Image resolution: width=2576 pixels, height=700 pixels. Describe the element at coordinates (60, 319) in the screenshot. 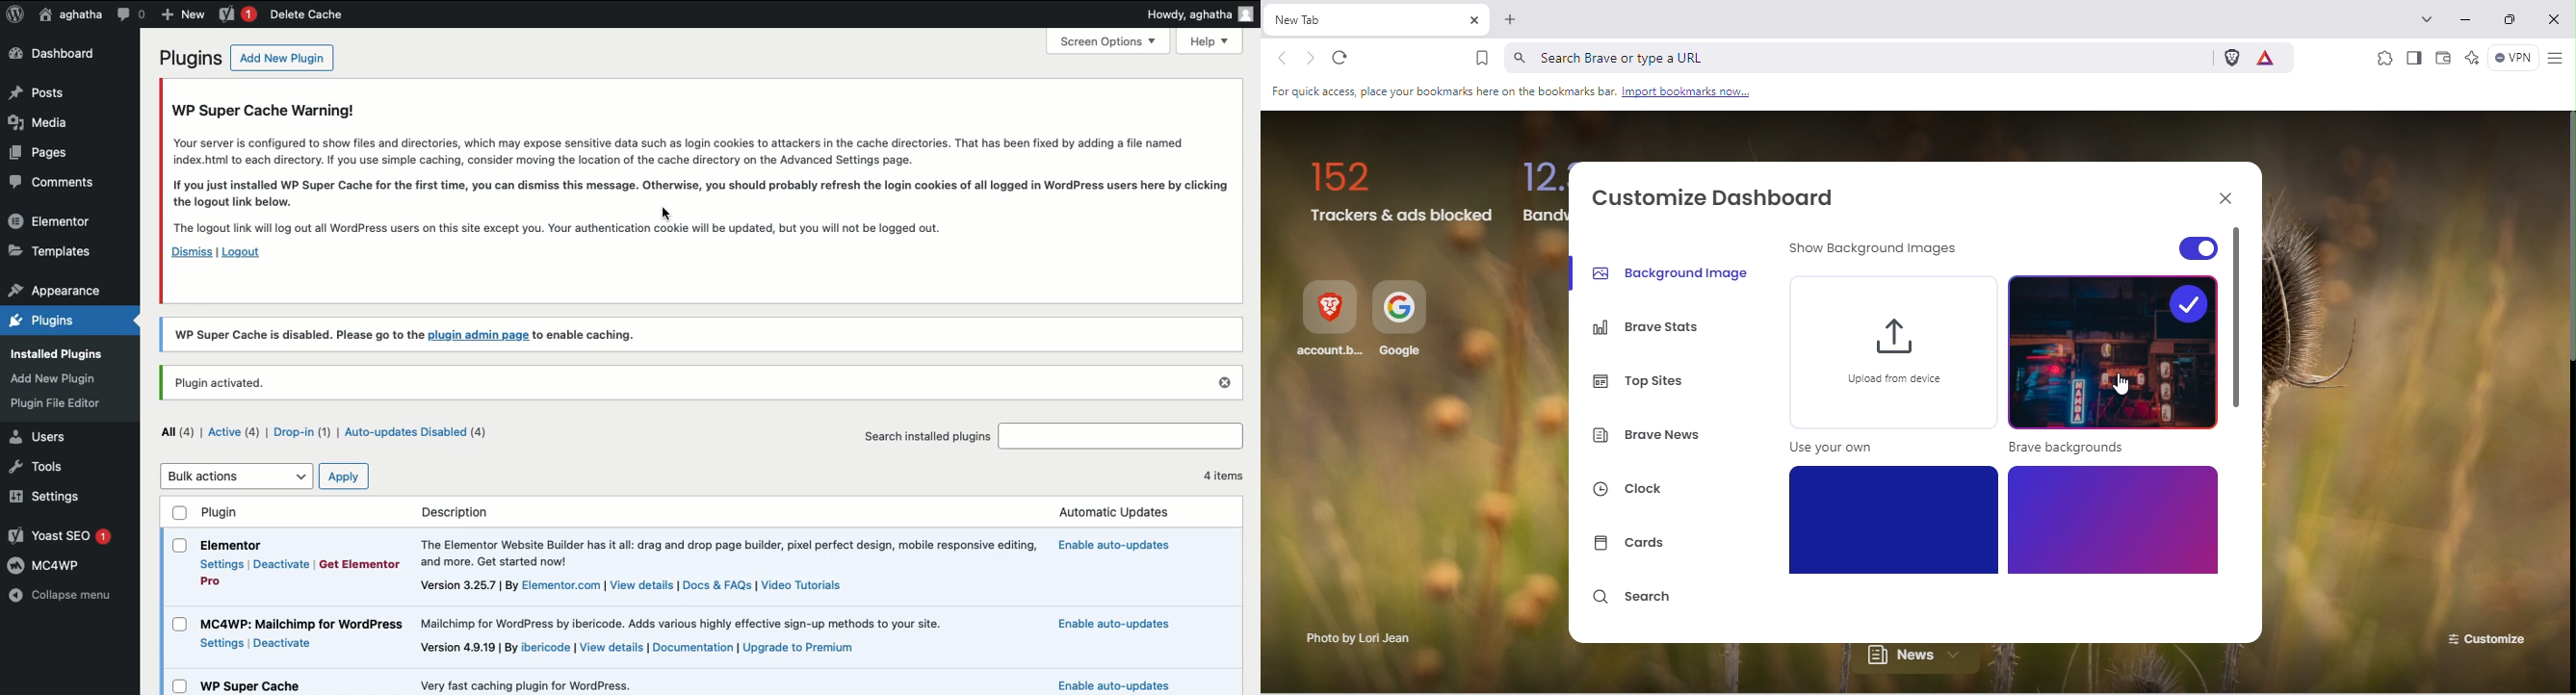

I see `plugins` at that location.